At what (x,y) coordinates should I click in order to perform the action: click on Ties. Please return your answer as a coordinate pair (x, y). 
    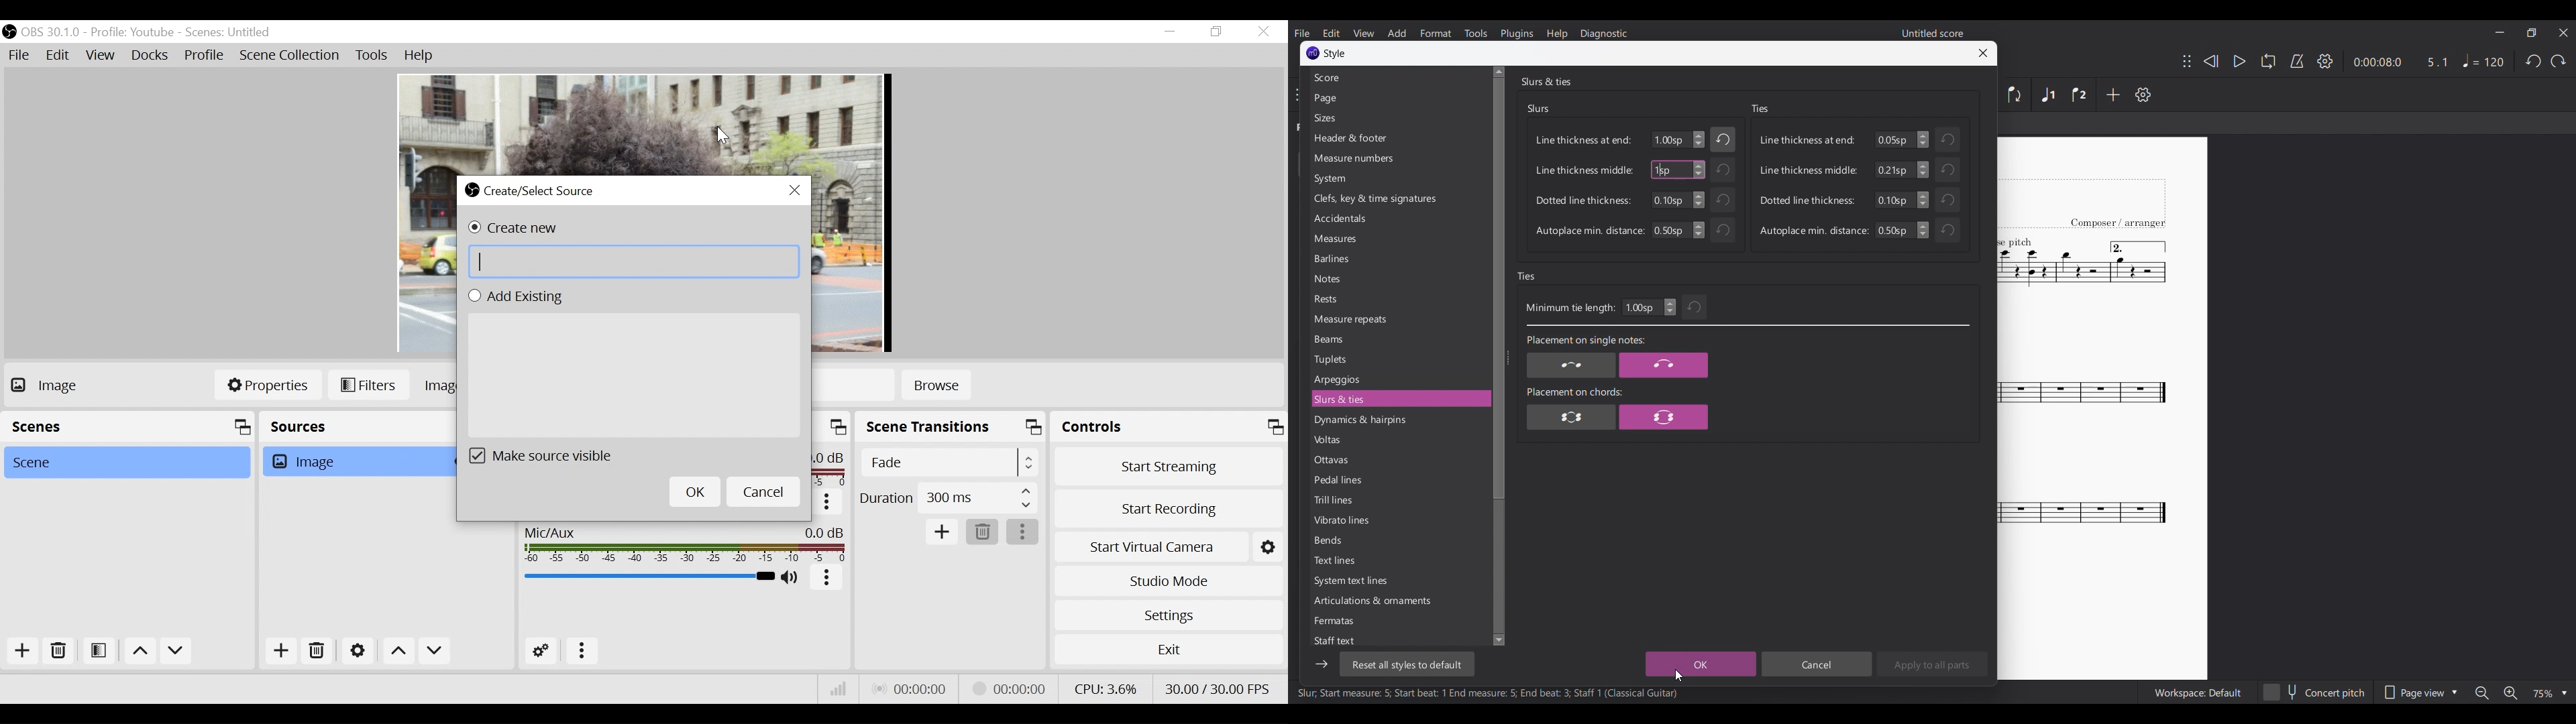
    Looking at the image, I should click on (1760, 109).